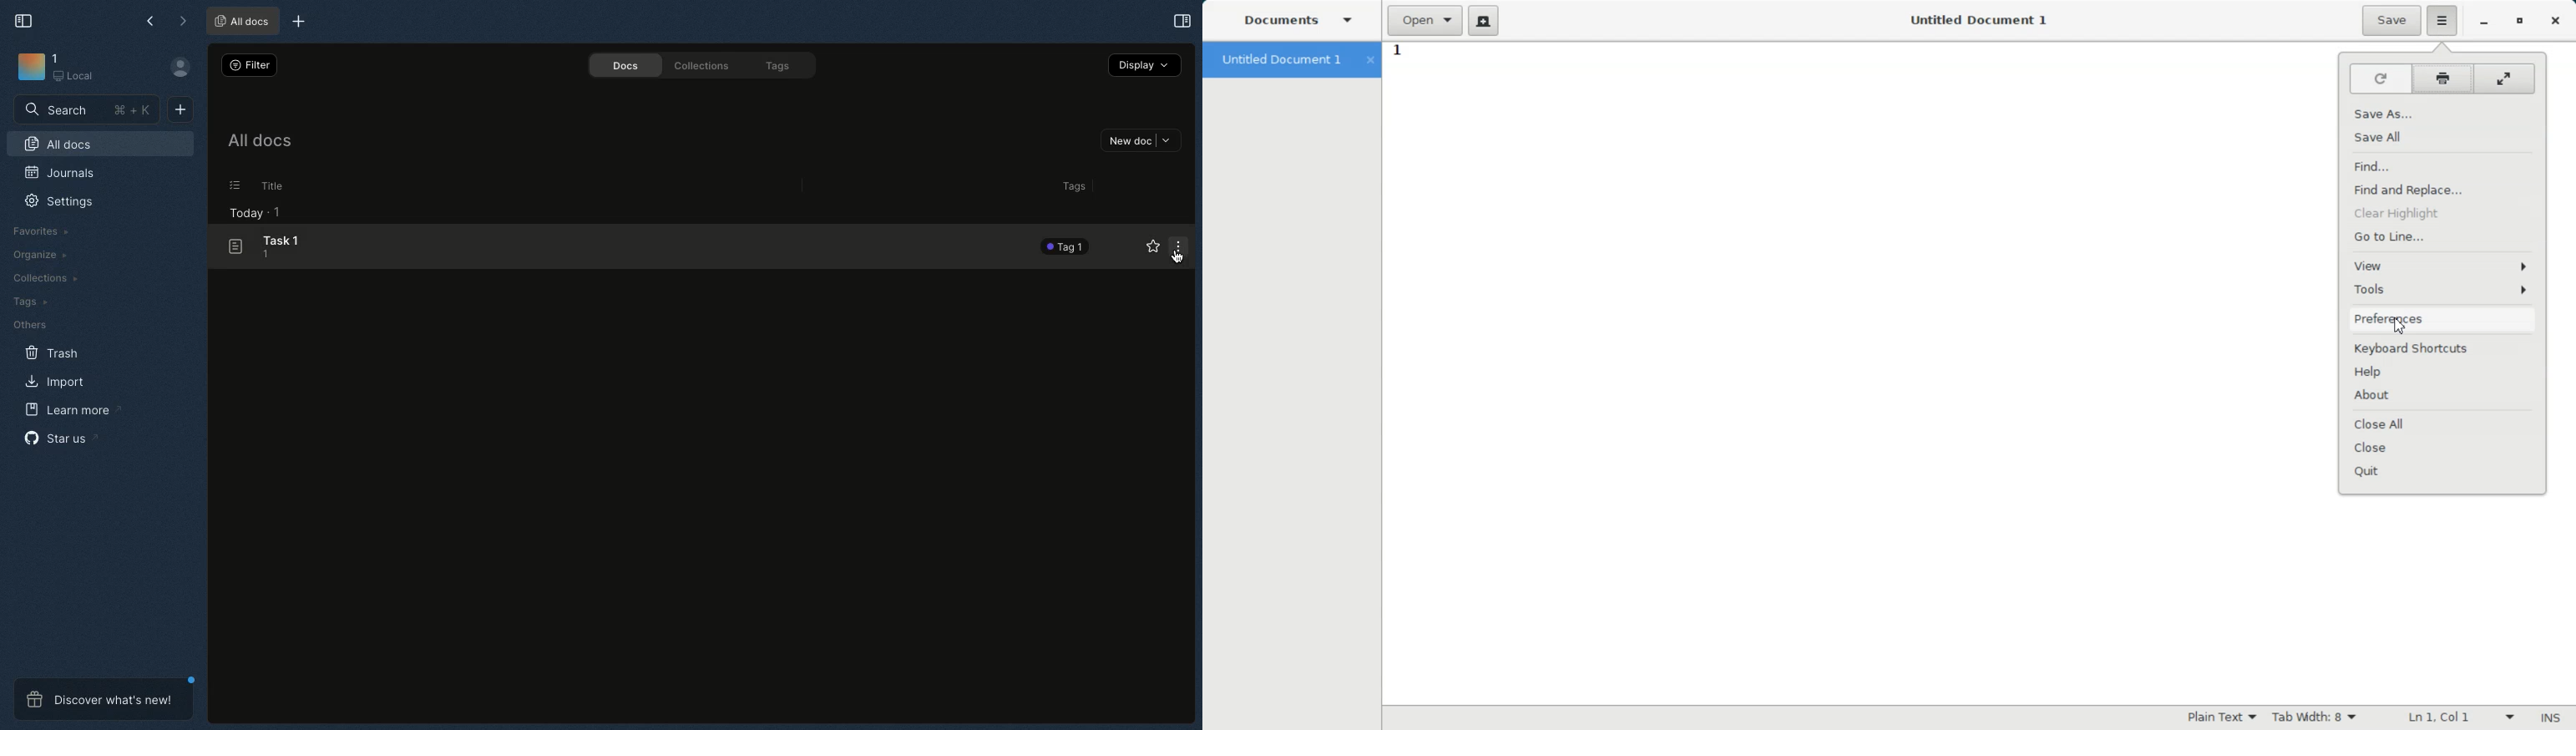  I want to click on Back, so click(149, 18).